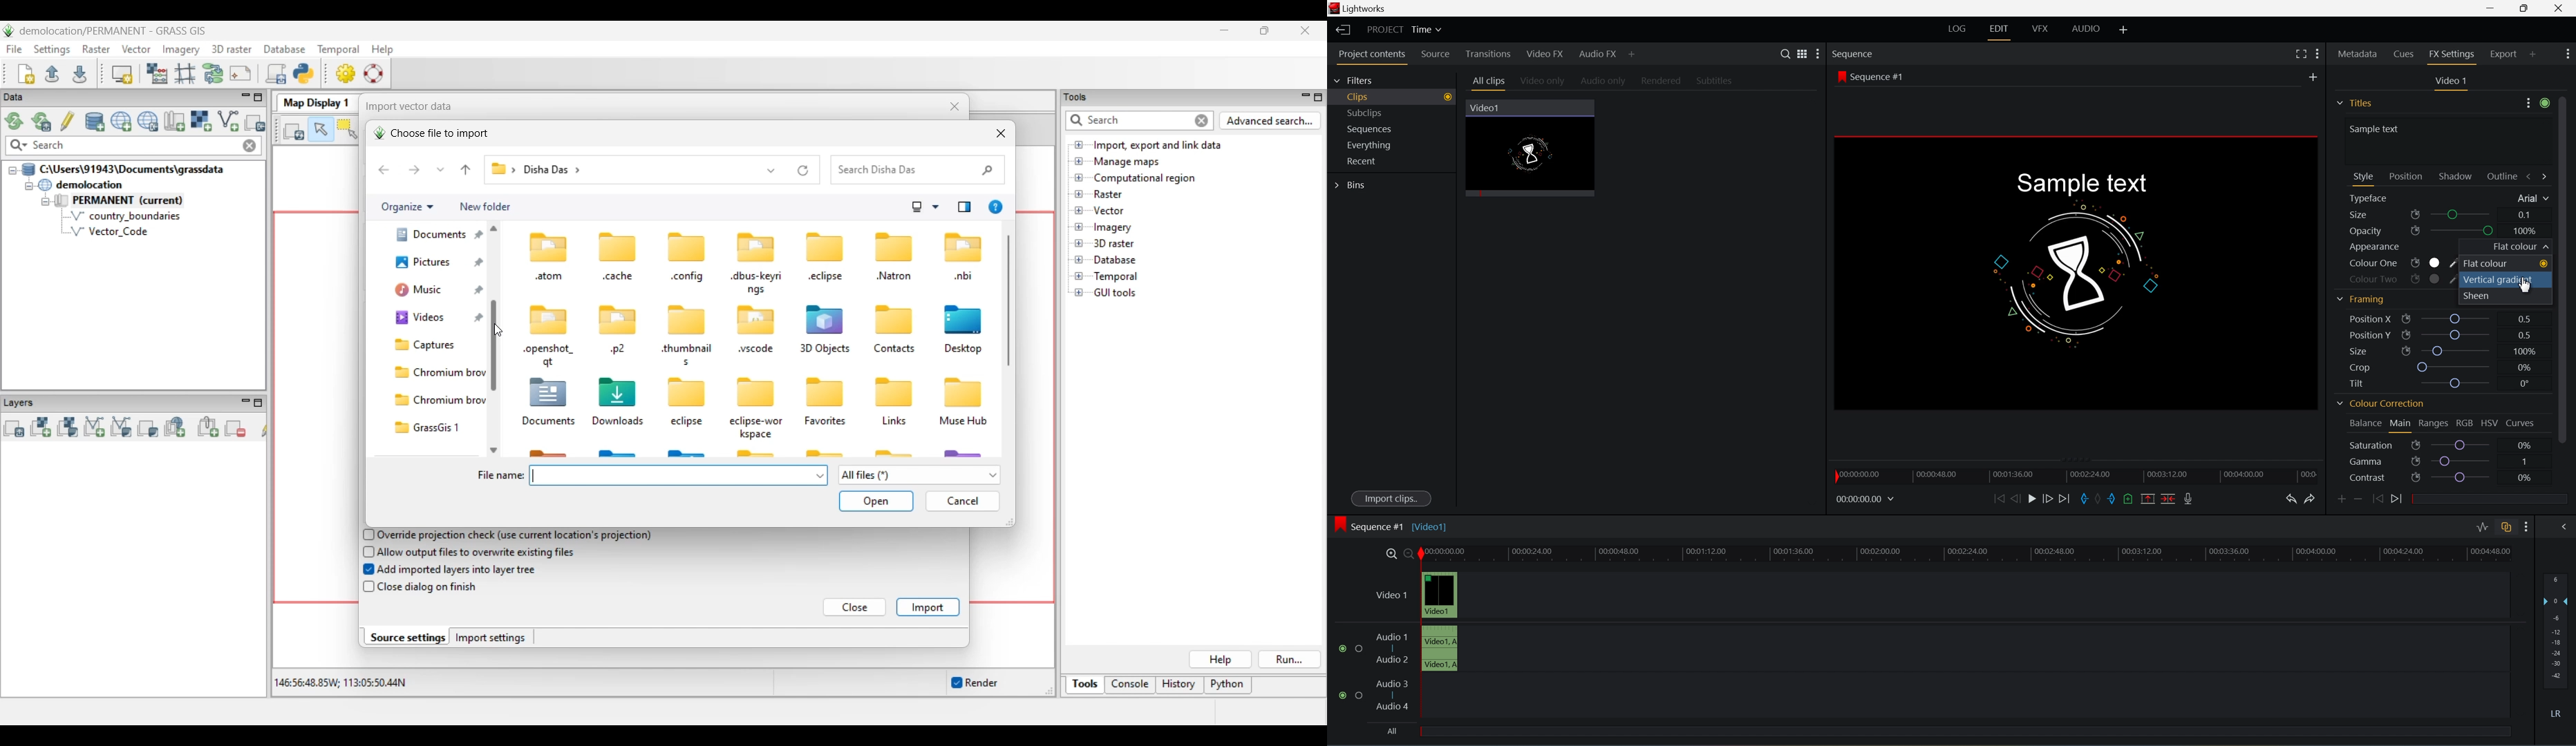  What do you see at coordinates (2125, 28) in the screenshot?
I see `add` at bounding box center [2125, 28].